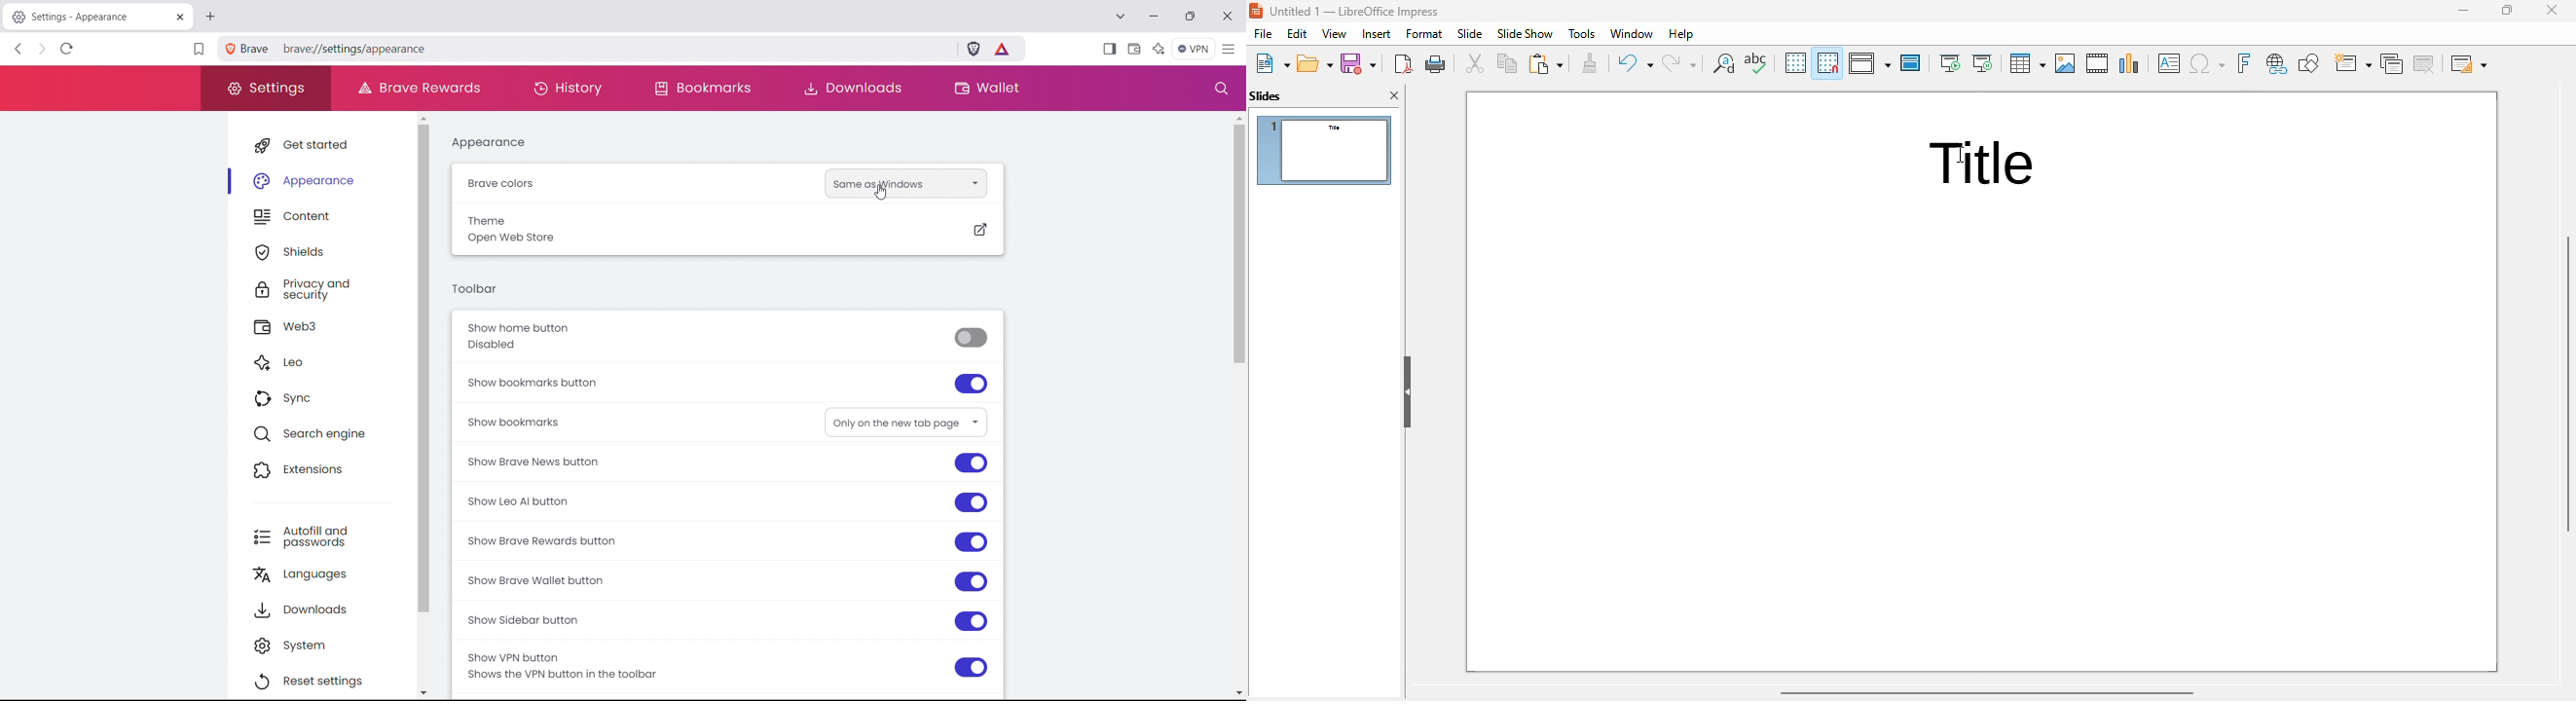 This screenshot has height=728, width=2576. Describe the element at coordinates (1633, 33) in the screenshot. I see `window` at that location.